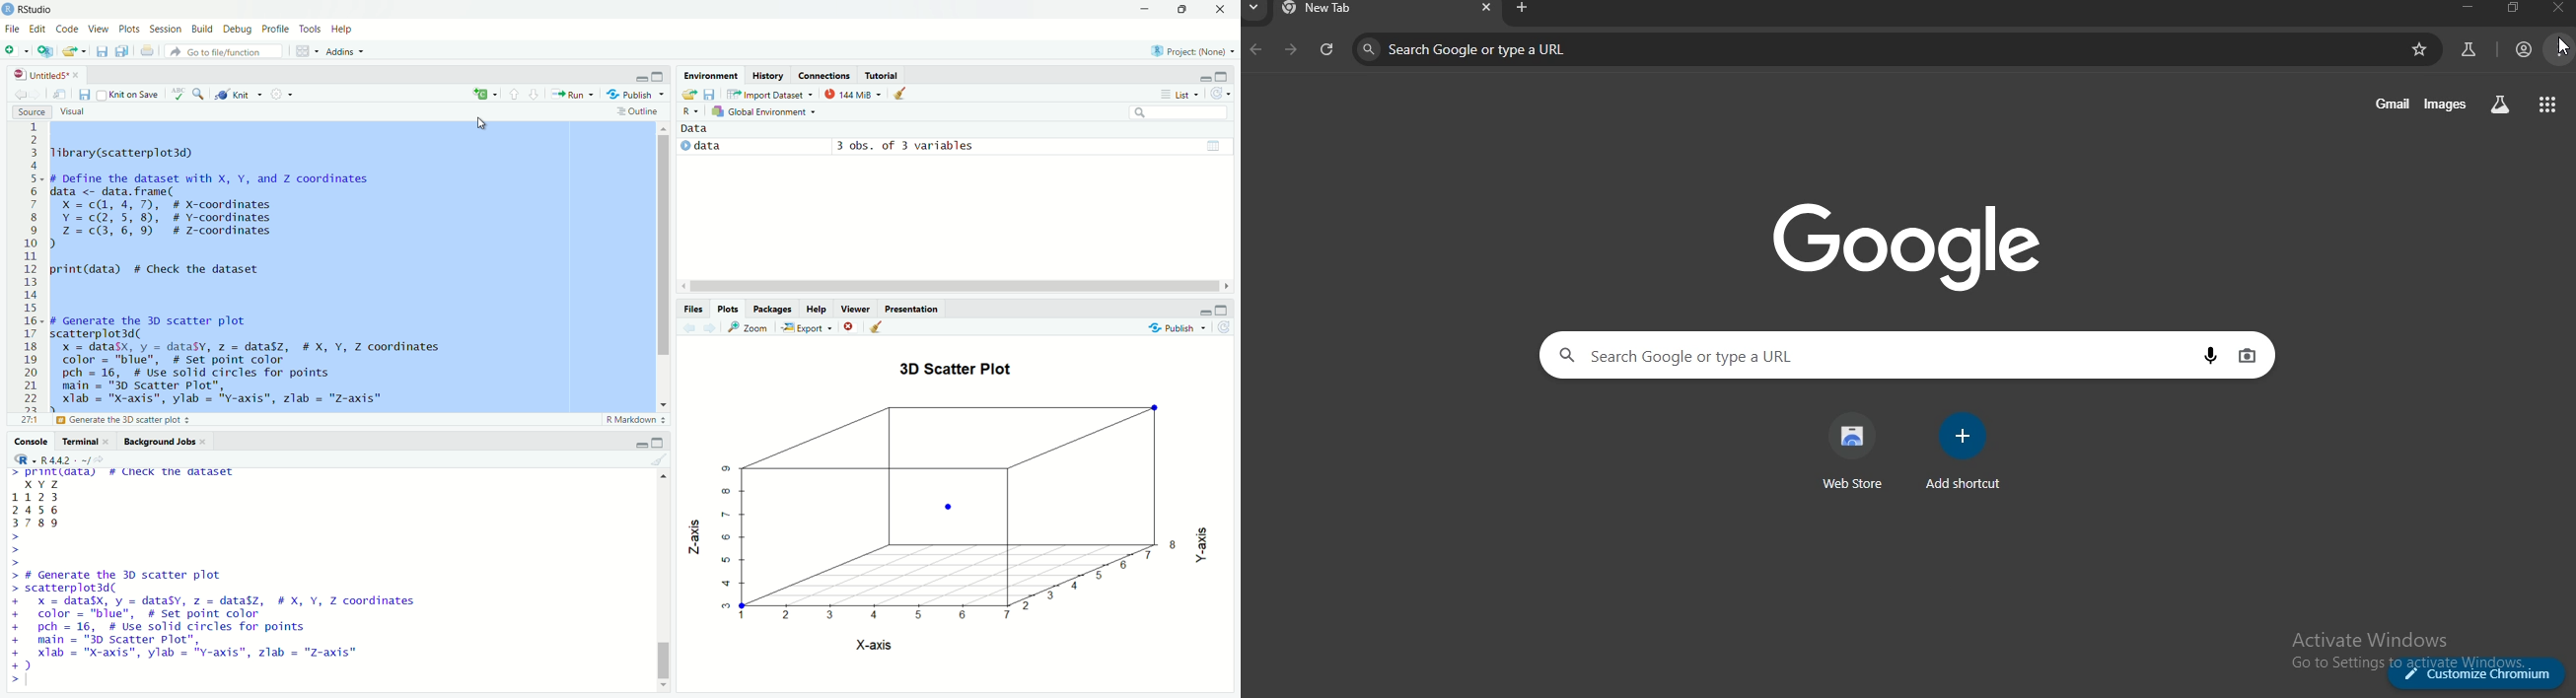 The width and height of the screenshot is (2576, 700). What do you see at coordinates (15, 51) in the screenshot?
I see `new file` at bounding box center [15, 51].